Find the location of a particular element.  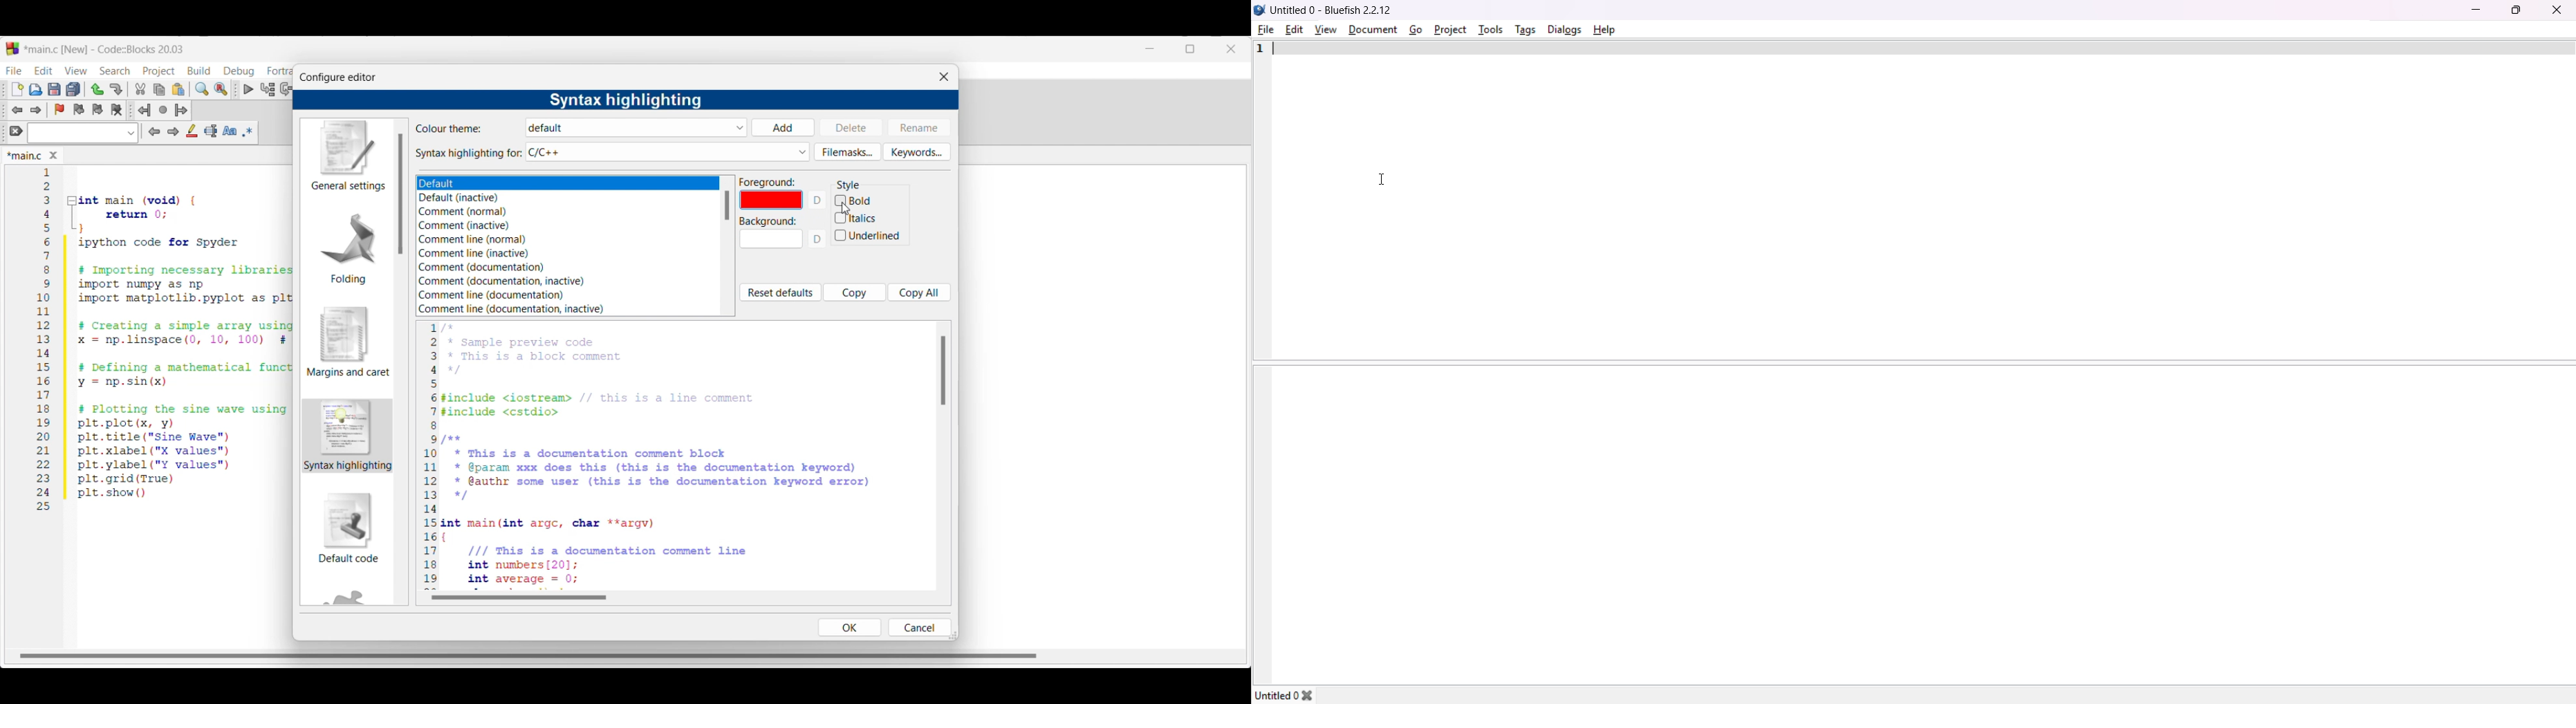

Last jump is located at coordinates (163, 110).